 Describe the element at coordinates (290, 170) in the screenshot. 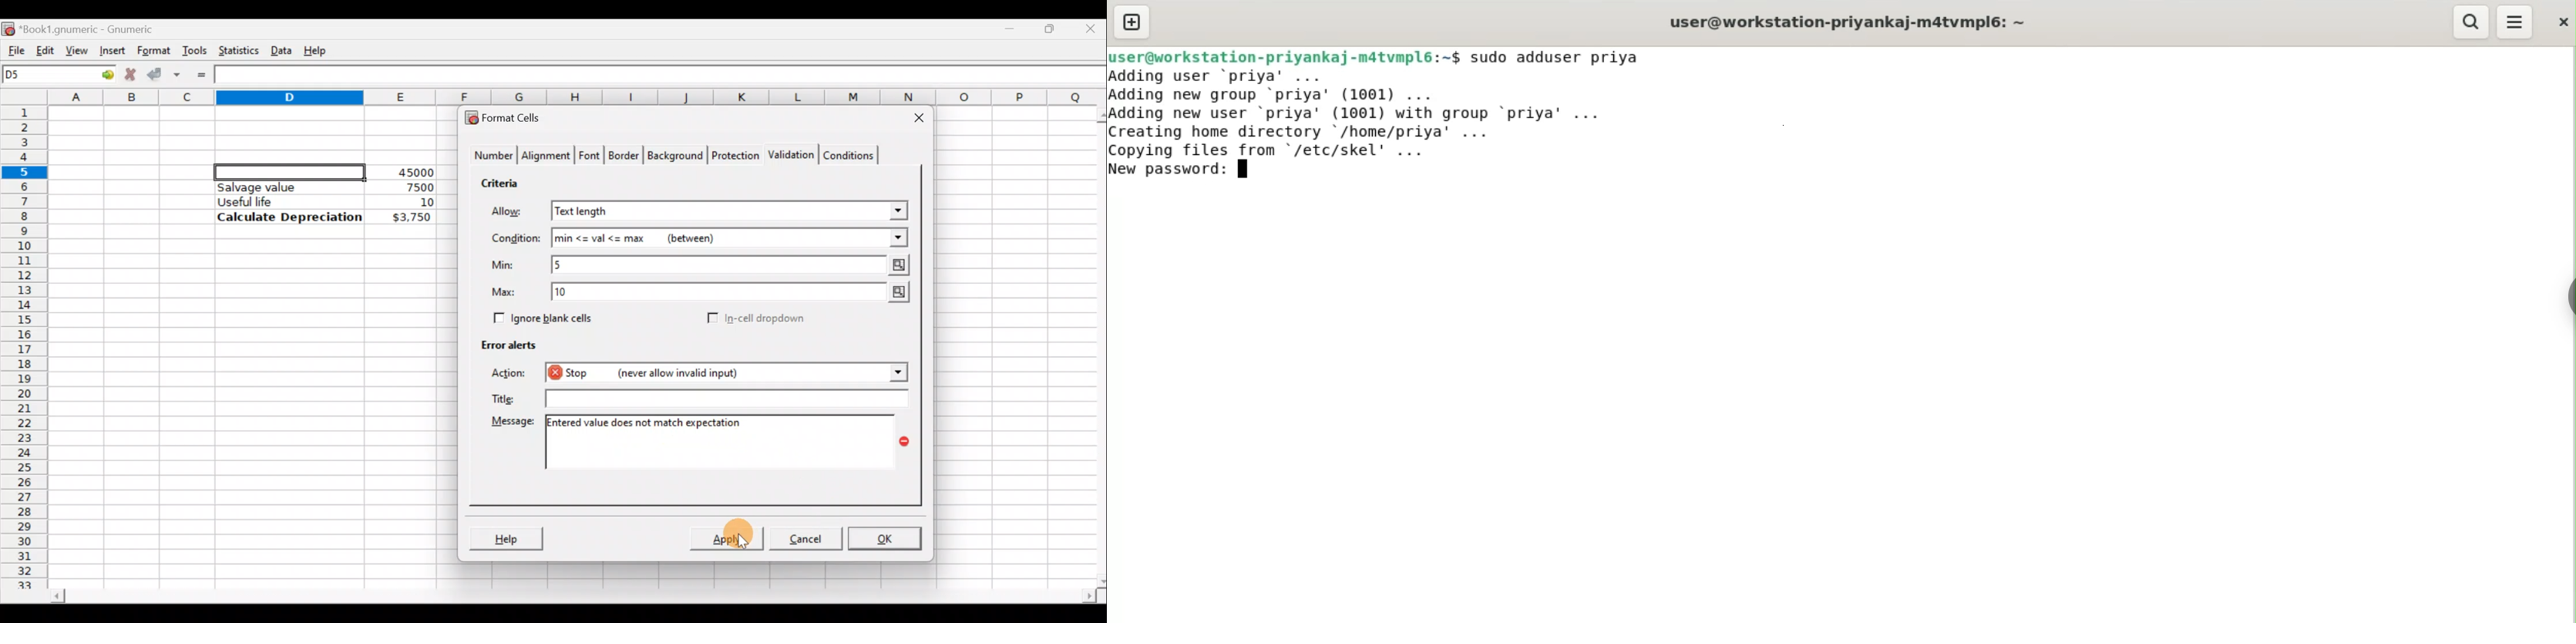

I see `Selected cell` at that location.